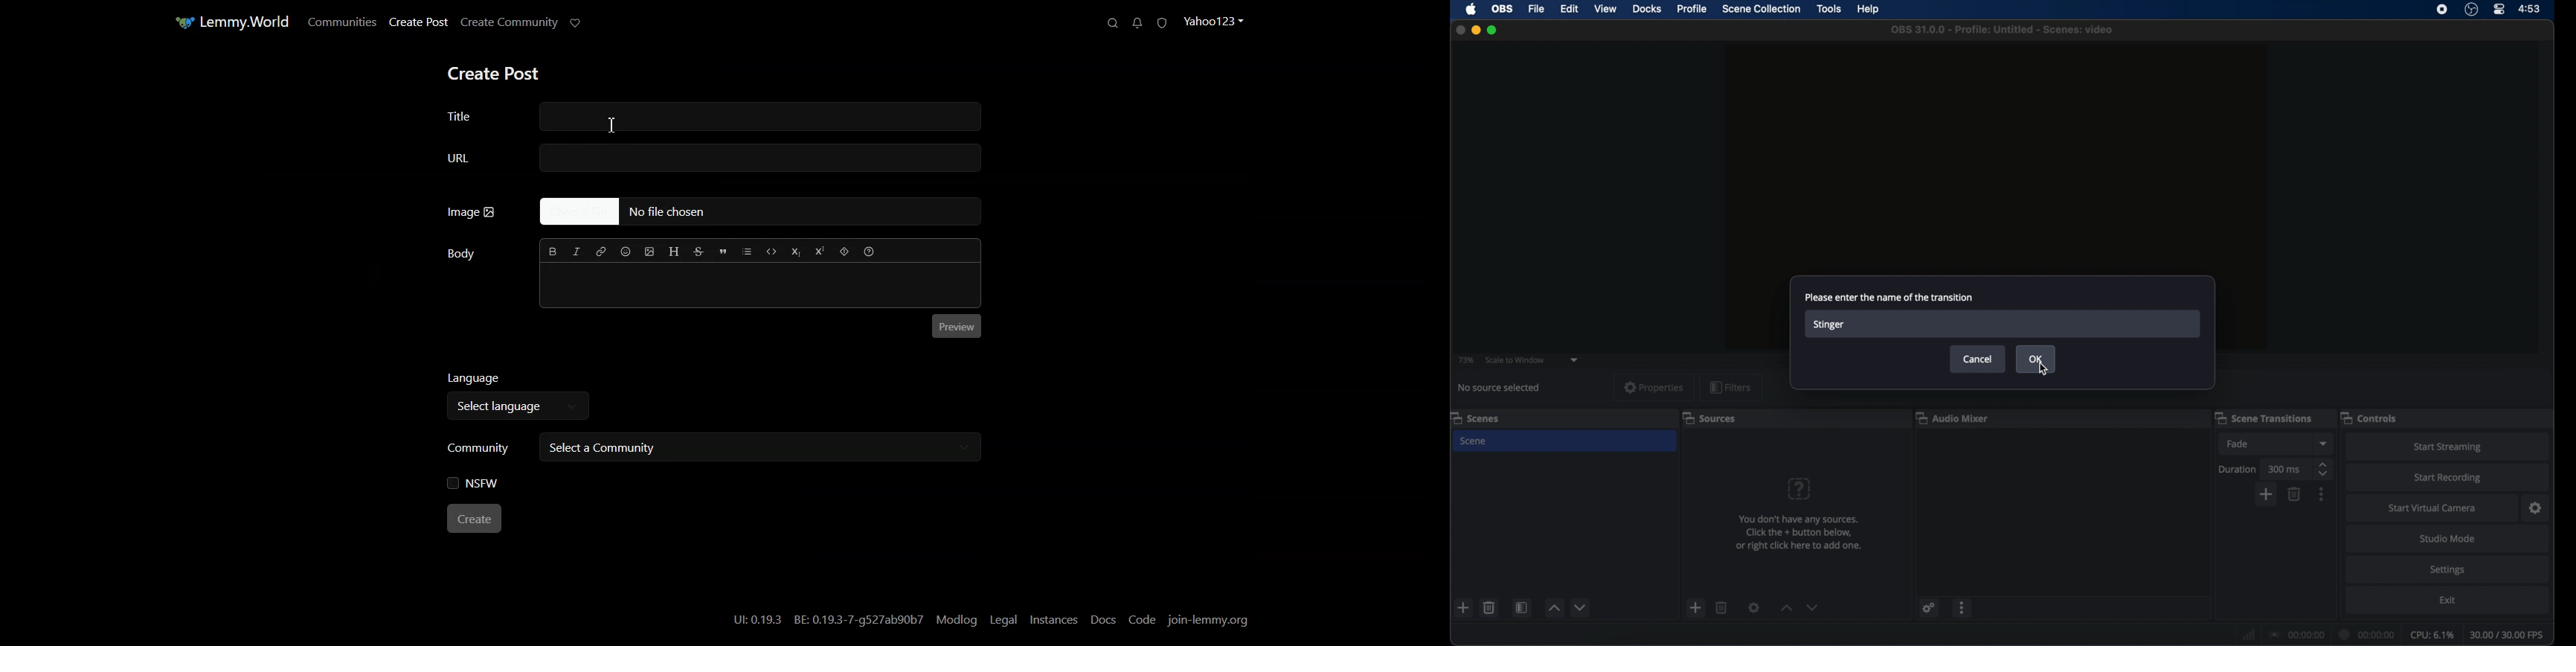 This screenshot has width=2576, height=672. I want to click on start recording, so click(2449, 478).